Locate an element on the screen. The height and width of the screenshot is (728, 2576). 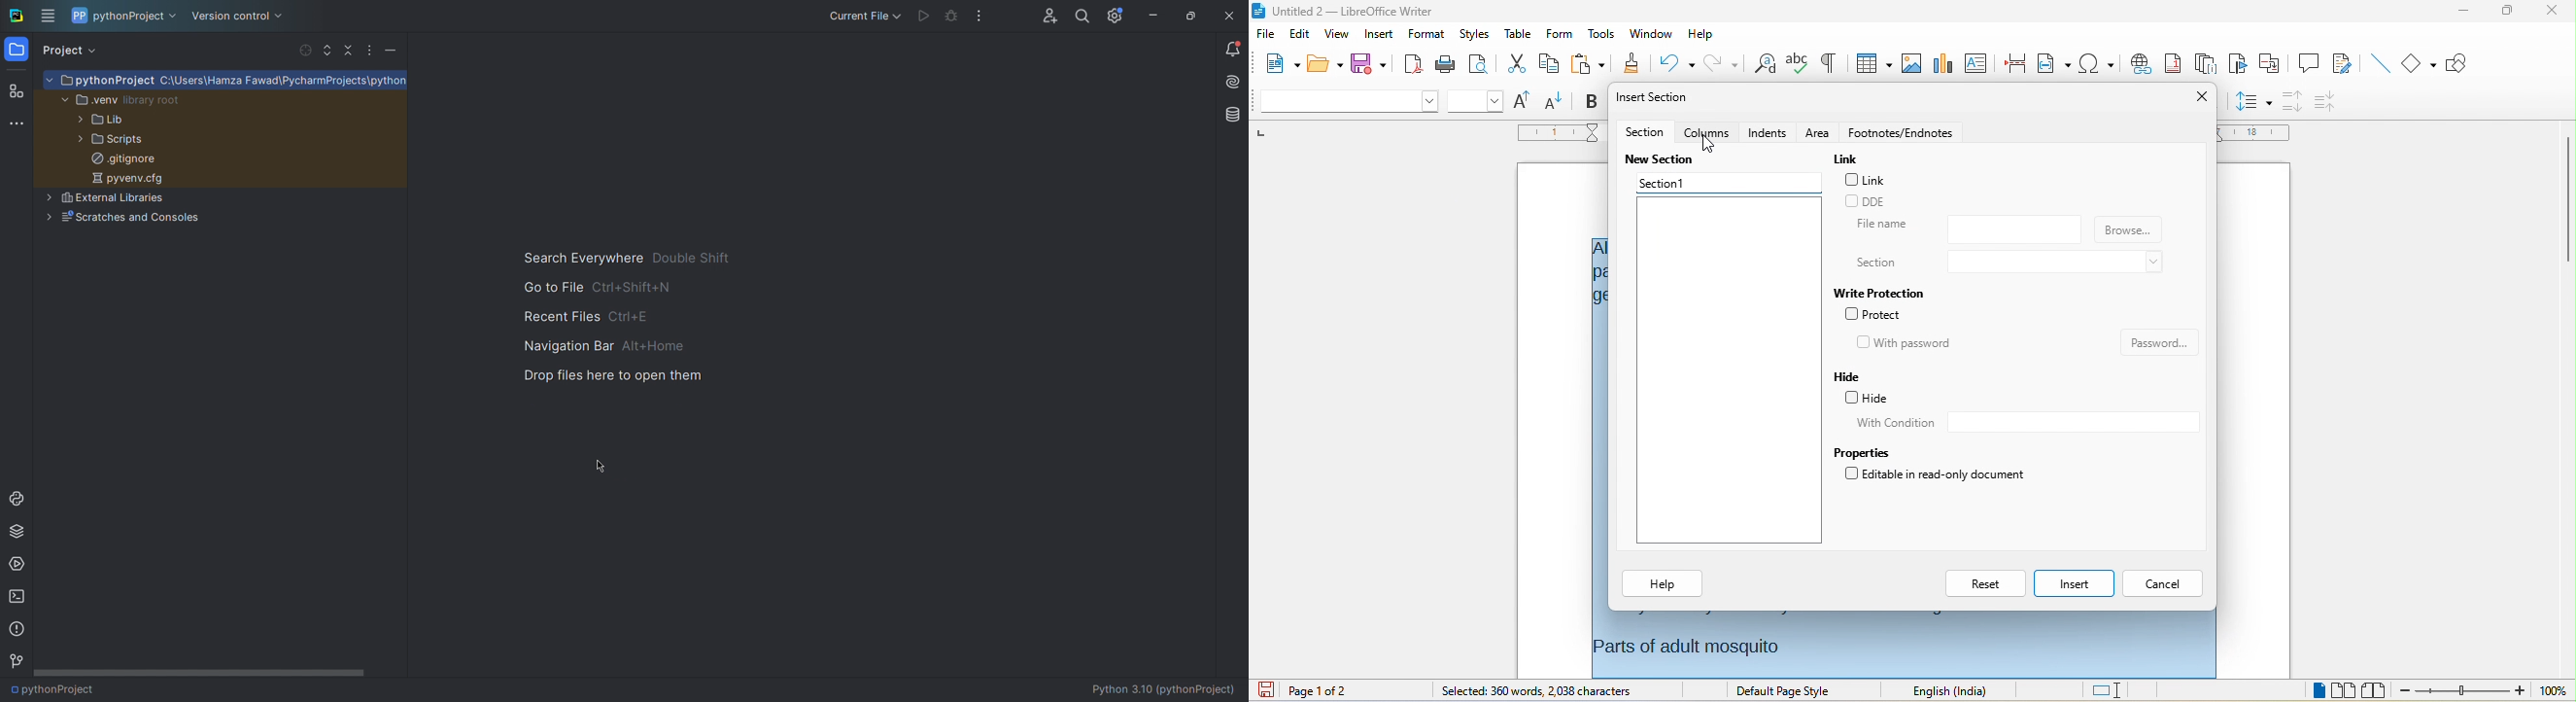
close is located at coordinates (2200, 97).